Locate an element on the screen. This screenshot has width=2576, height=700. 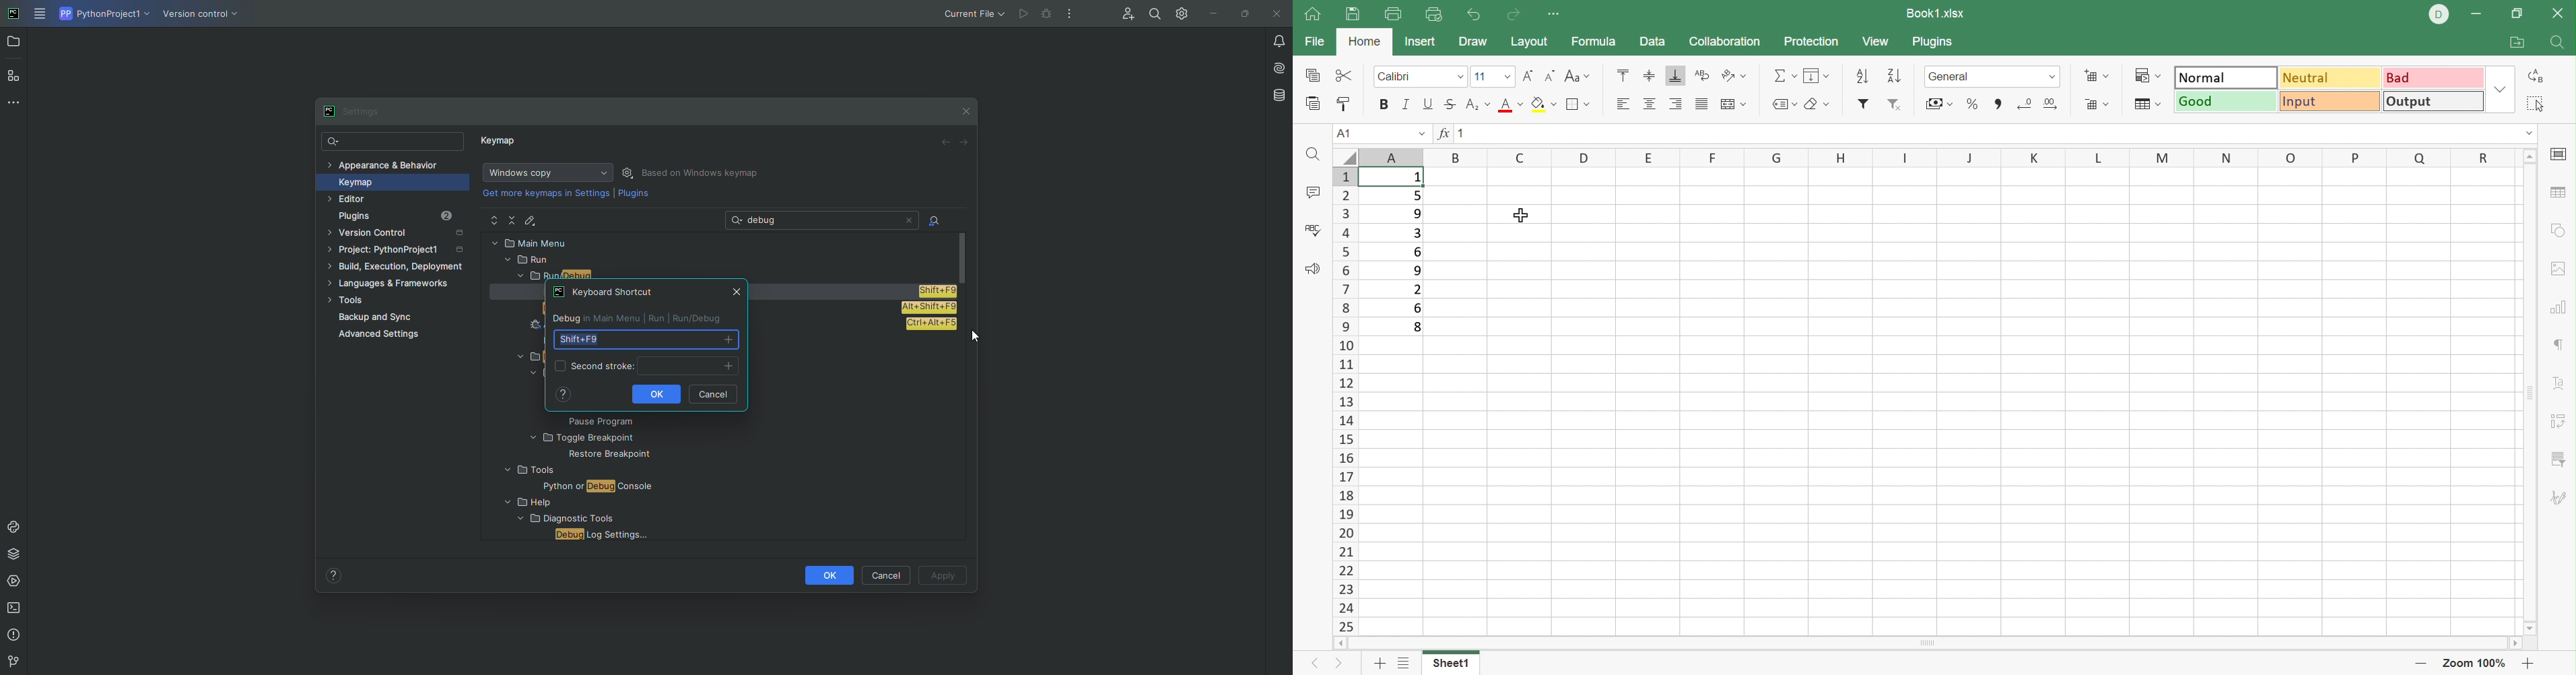
Editor is located at coordinates (376, 199).